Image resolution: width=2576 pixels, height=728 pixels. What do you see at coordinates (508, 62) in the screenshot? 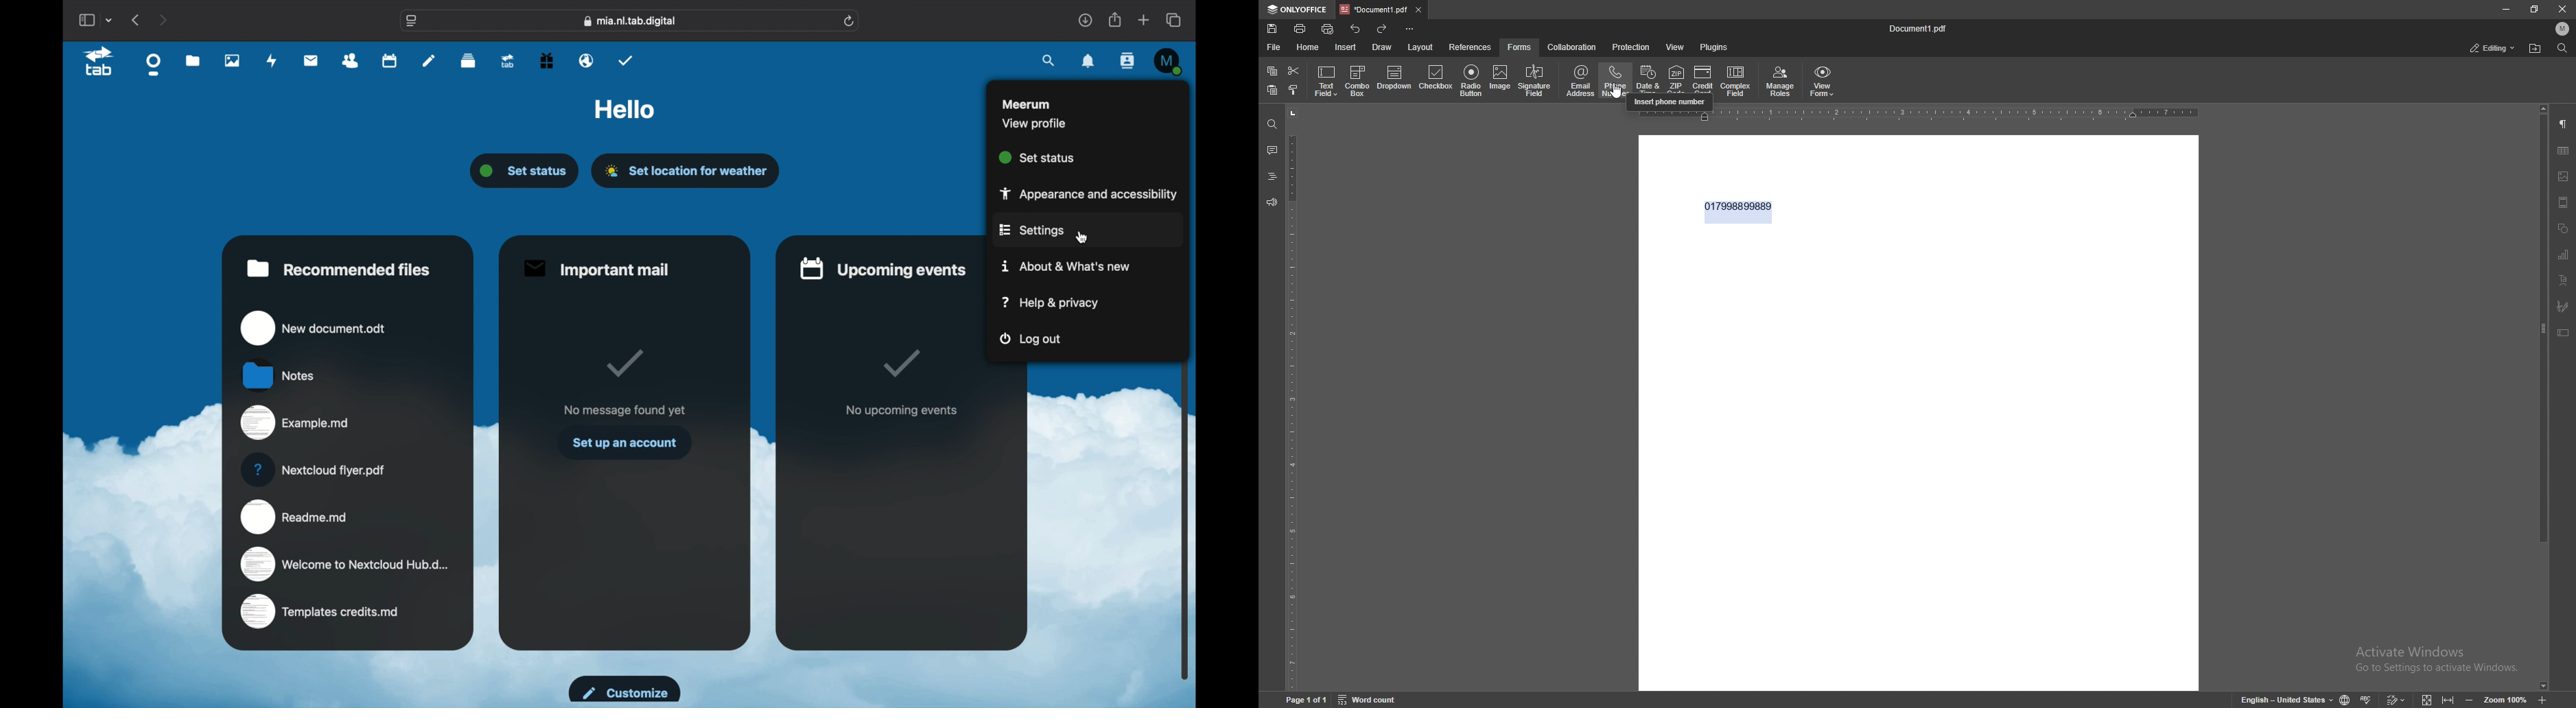
I see `upgrade` at bounding box center [508, 62].